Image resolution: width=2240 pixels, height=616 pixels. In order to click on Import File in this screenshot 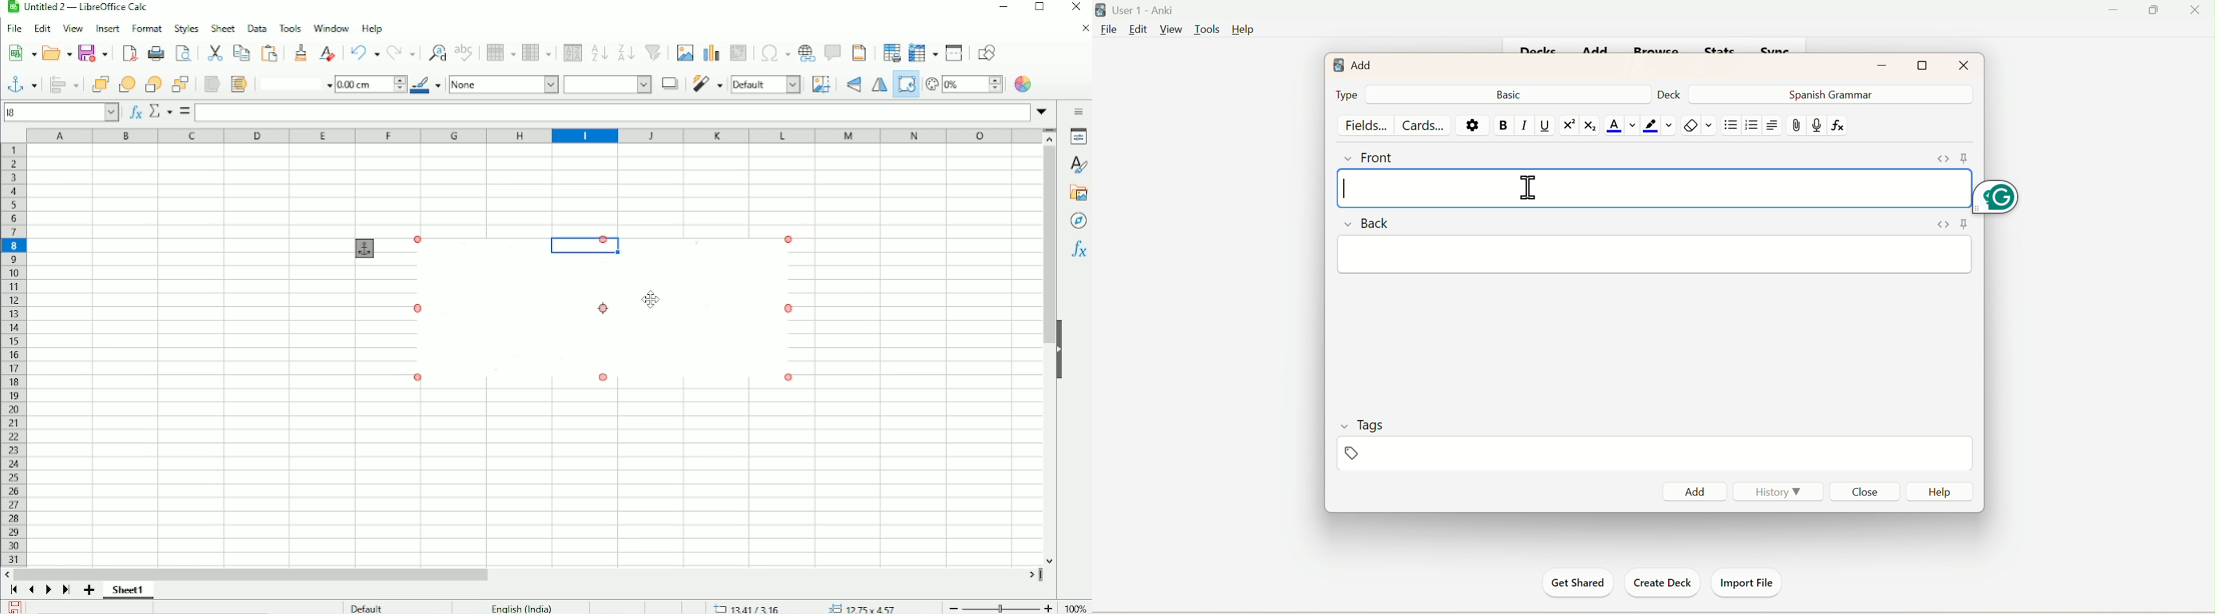, I will do `click(1746, 581)`.